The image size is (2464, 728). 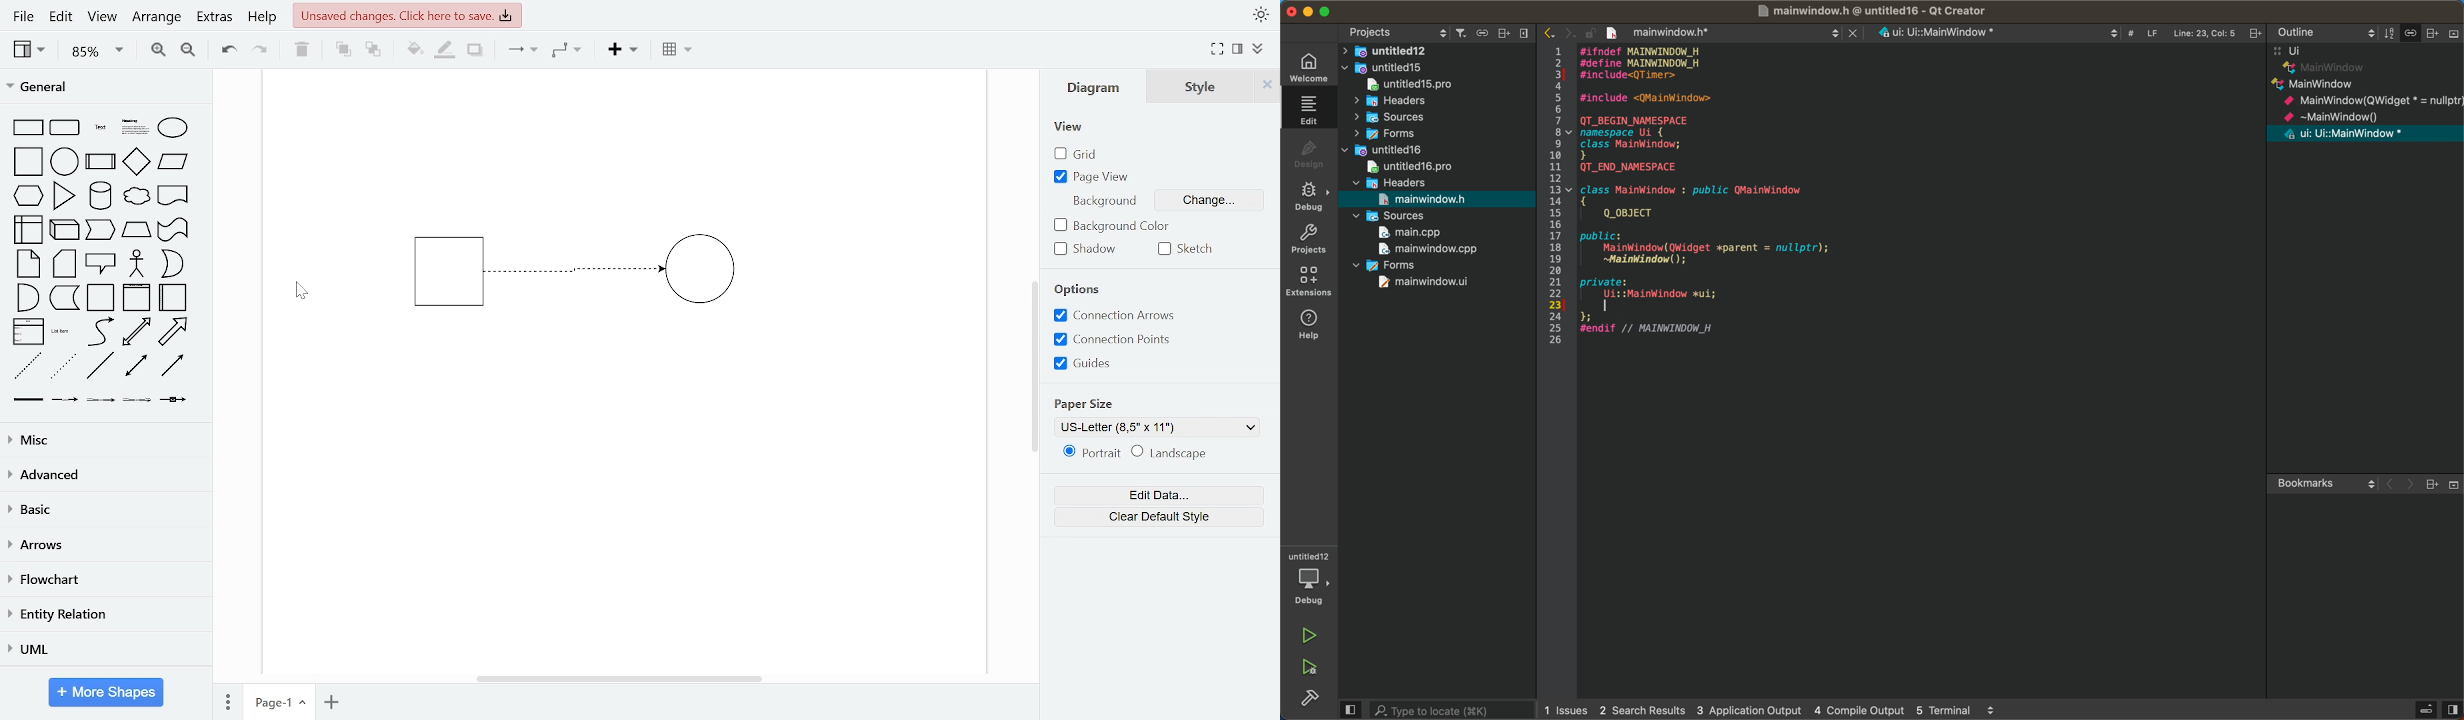 I want to click on full screen, so click(x=1218, y=50).